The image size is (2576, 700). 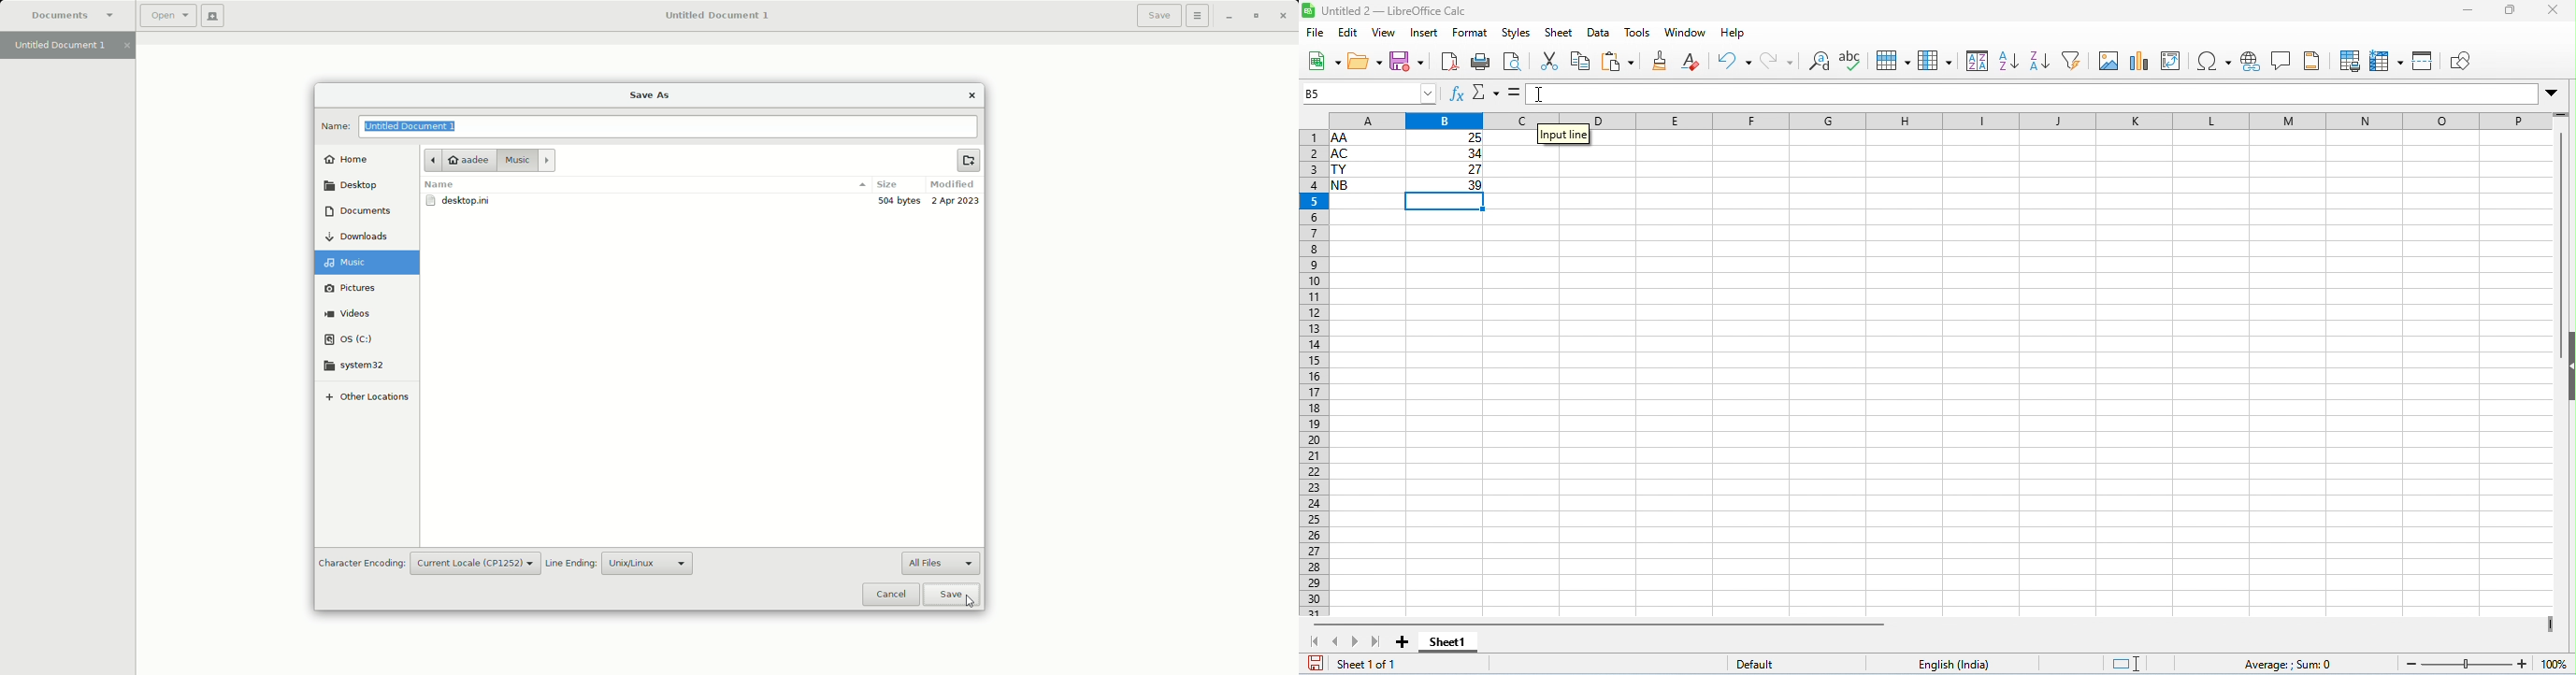 What do you see at coordinates (1934, 120) in the screenshot?
I see `column headings` at bounding box center [1934, 120].